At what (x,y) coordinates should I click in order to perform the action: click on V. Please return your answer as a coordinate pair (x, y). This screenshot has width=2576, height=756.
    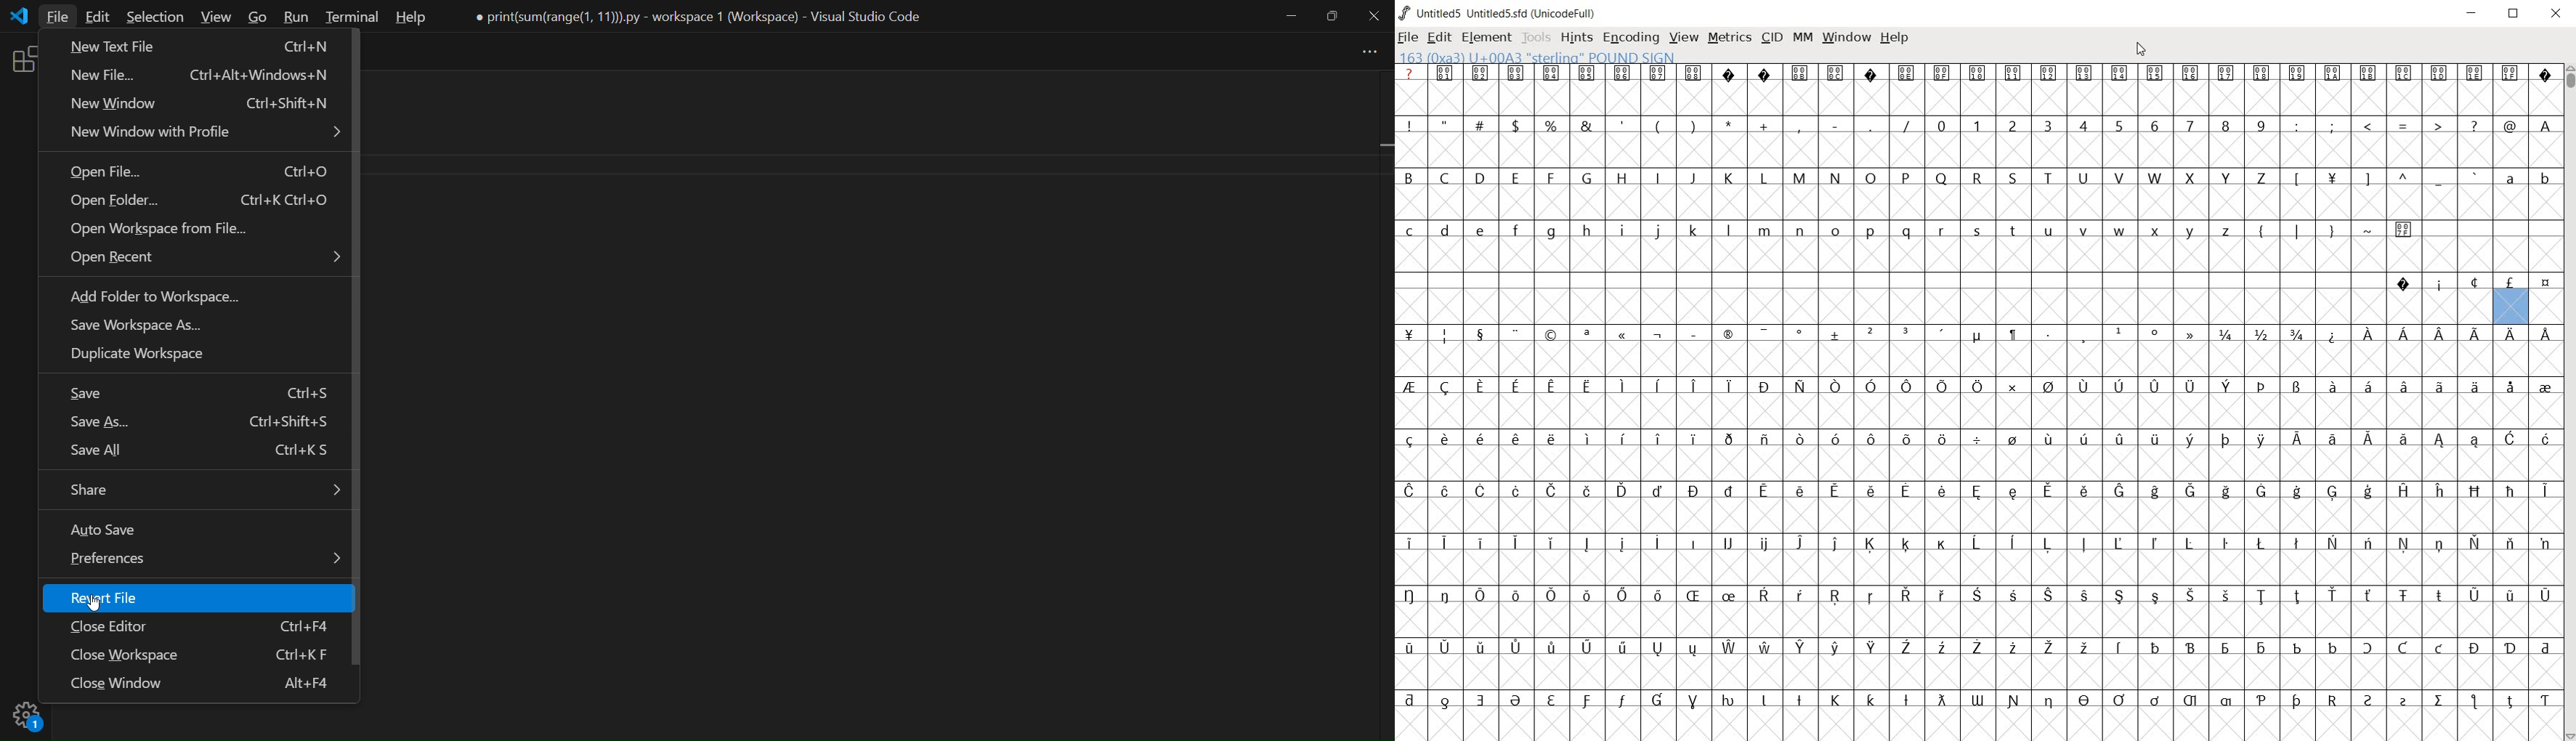
    Looking at the image, I should click on (2119, 178).